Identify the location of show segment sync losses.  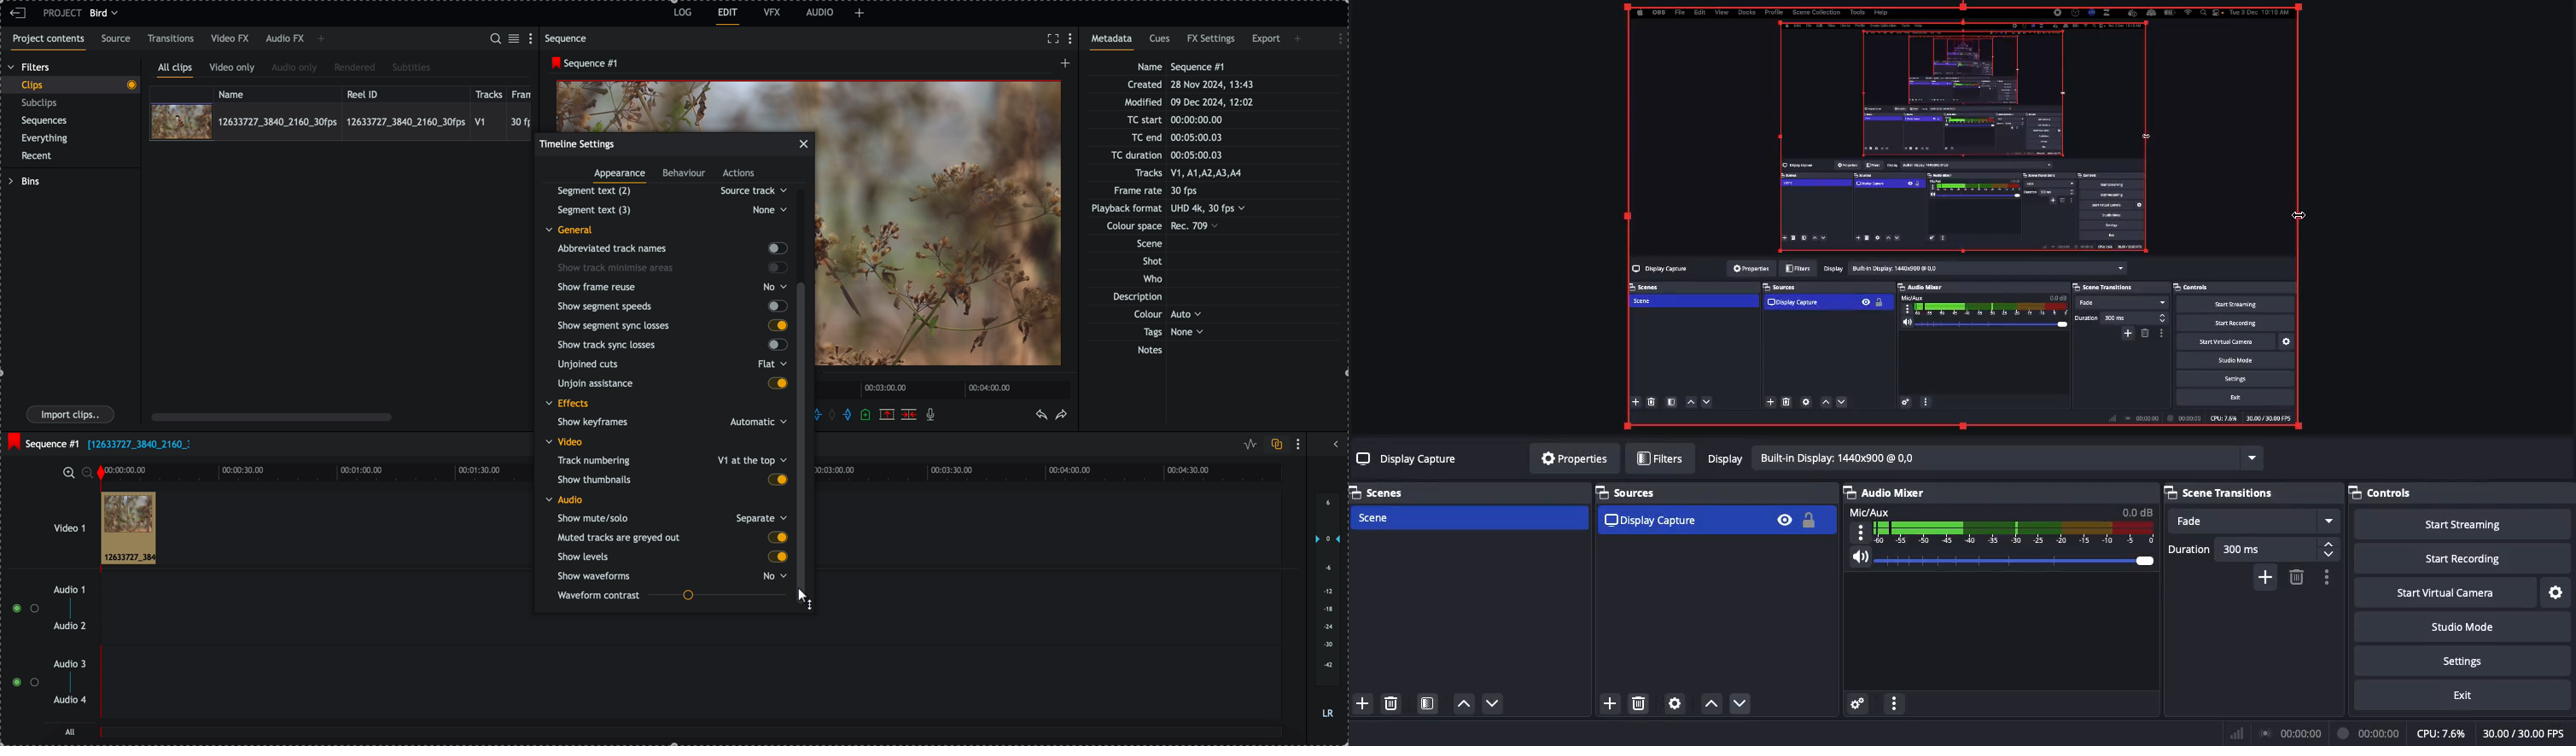
(672, 325).